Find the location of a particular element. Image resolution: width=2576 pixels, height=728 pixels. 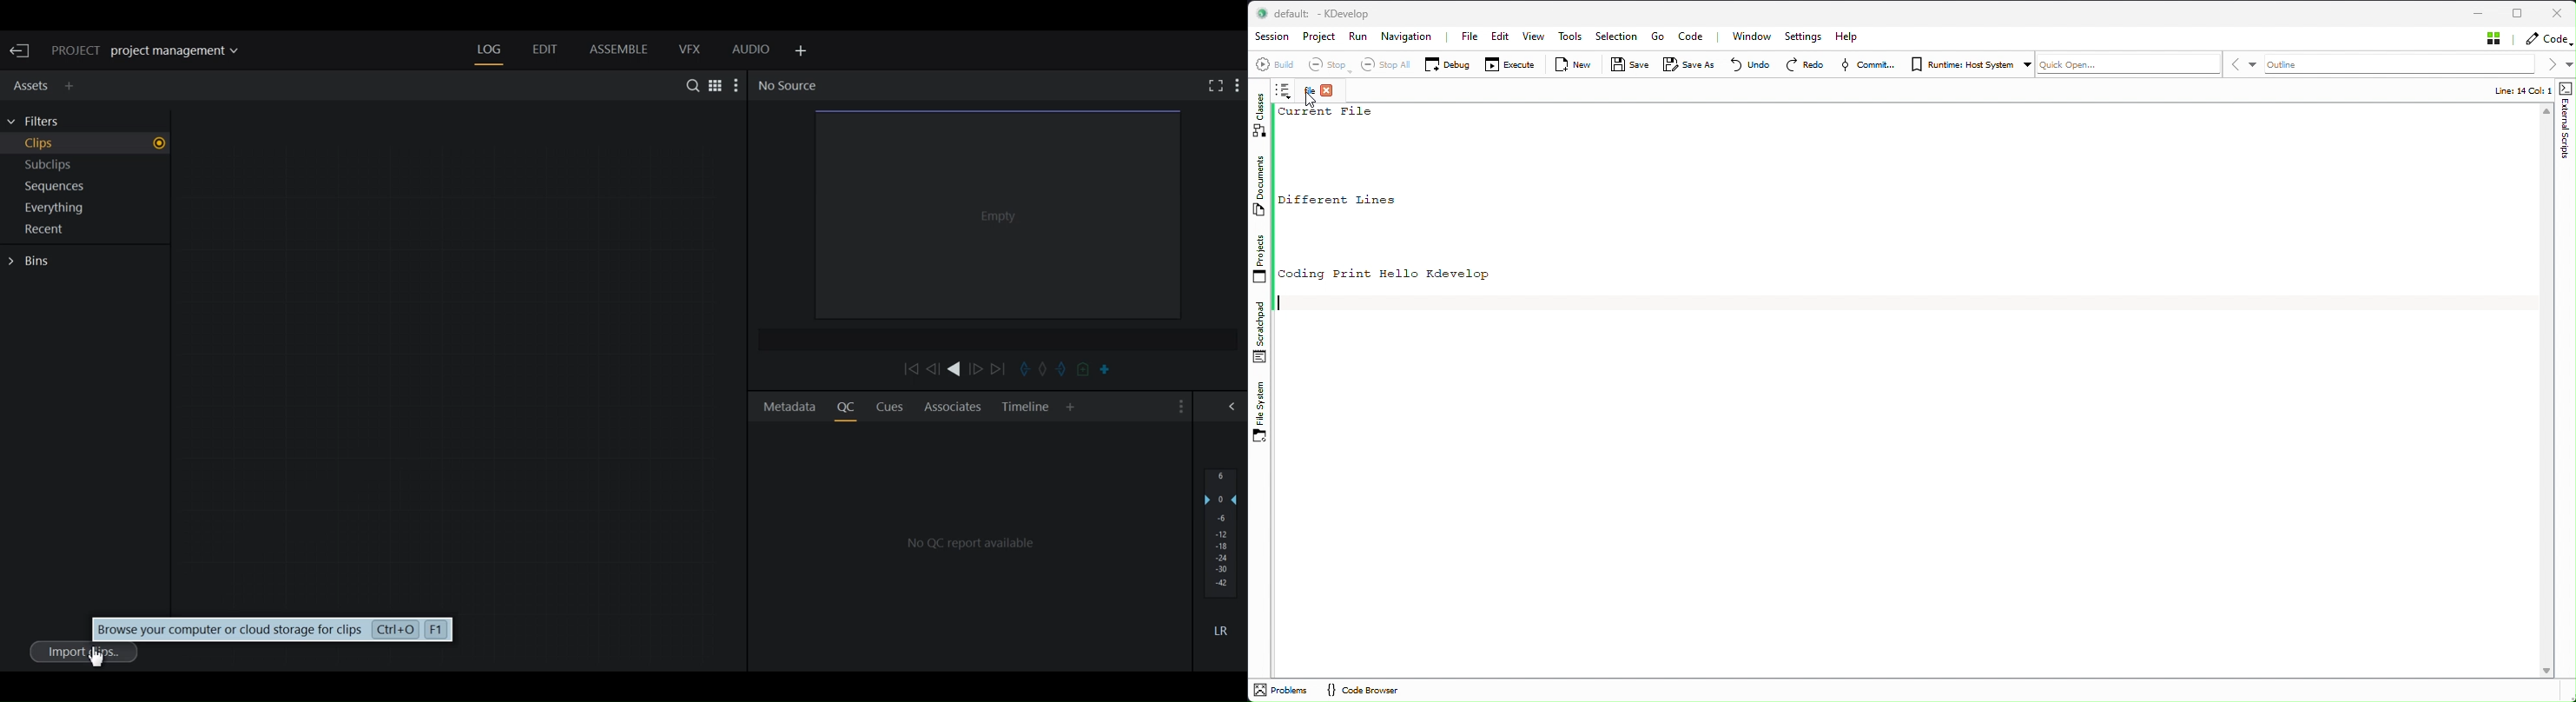

No Source is located at coordinates (787, 86).